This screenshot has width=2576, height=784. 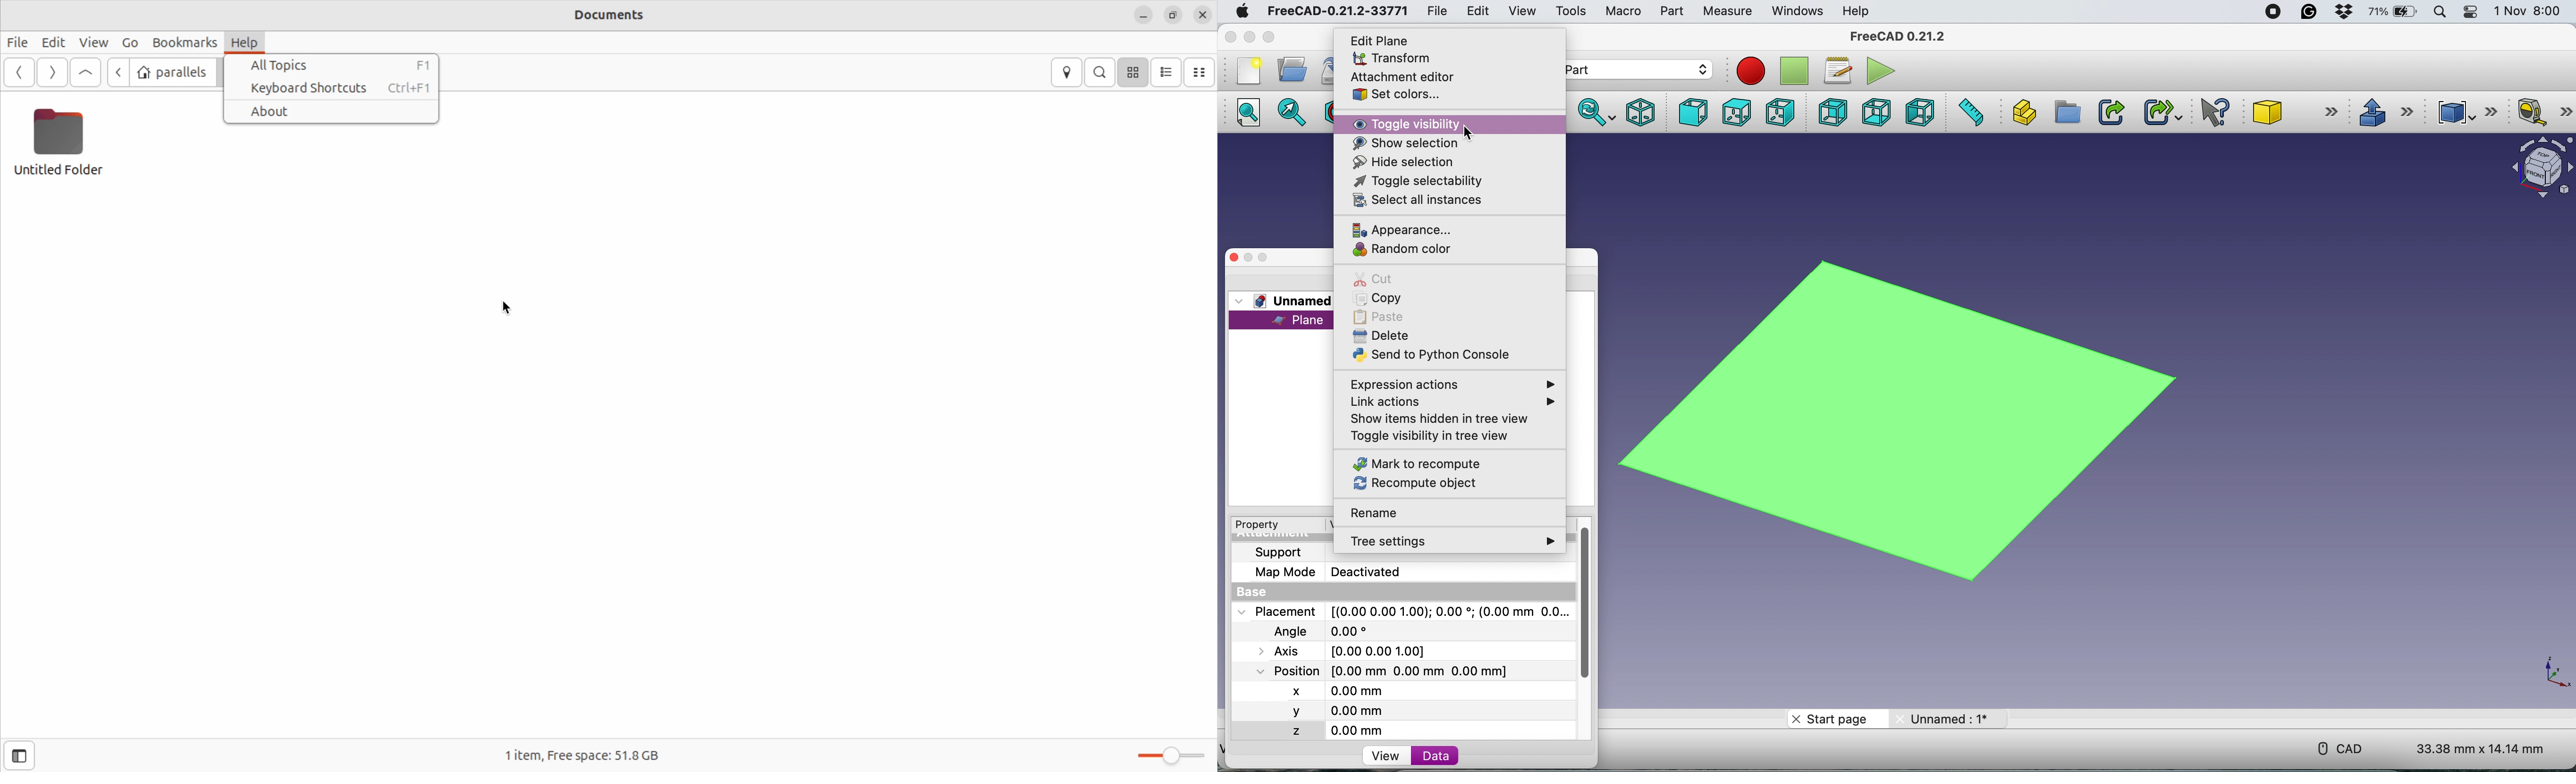 What do you see at coordinates (1456, 543) in the screenshot?
I see `tree settings` at bounding box center [1456, 543].